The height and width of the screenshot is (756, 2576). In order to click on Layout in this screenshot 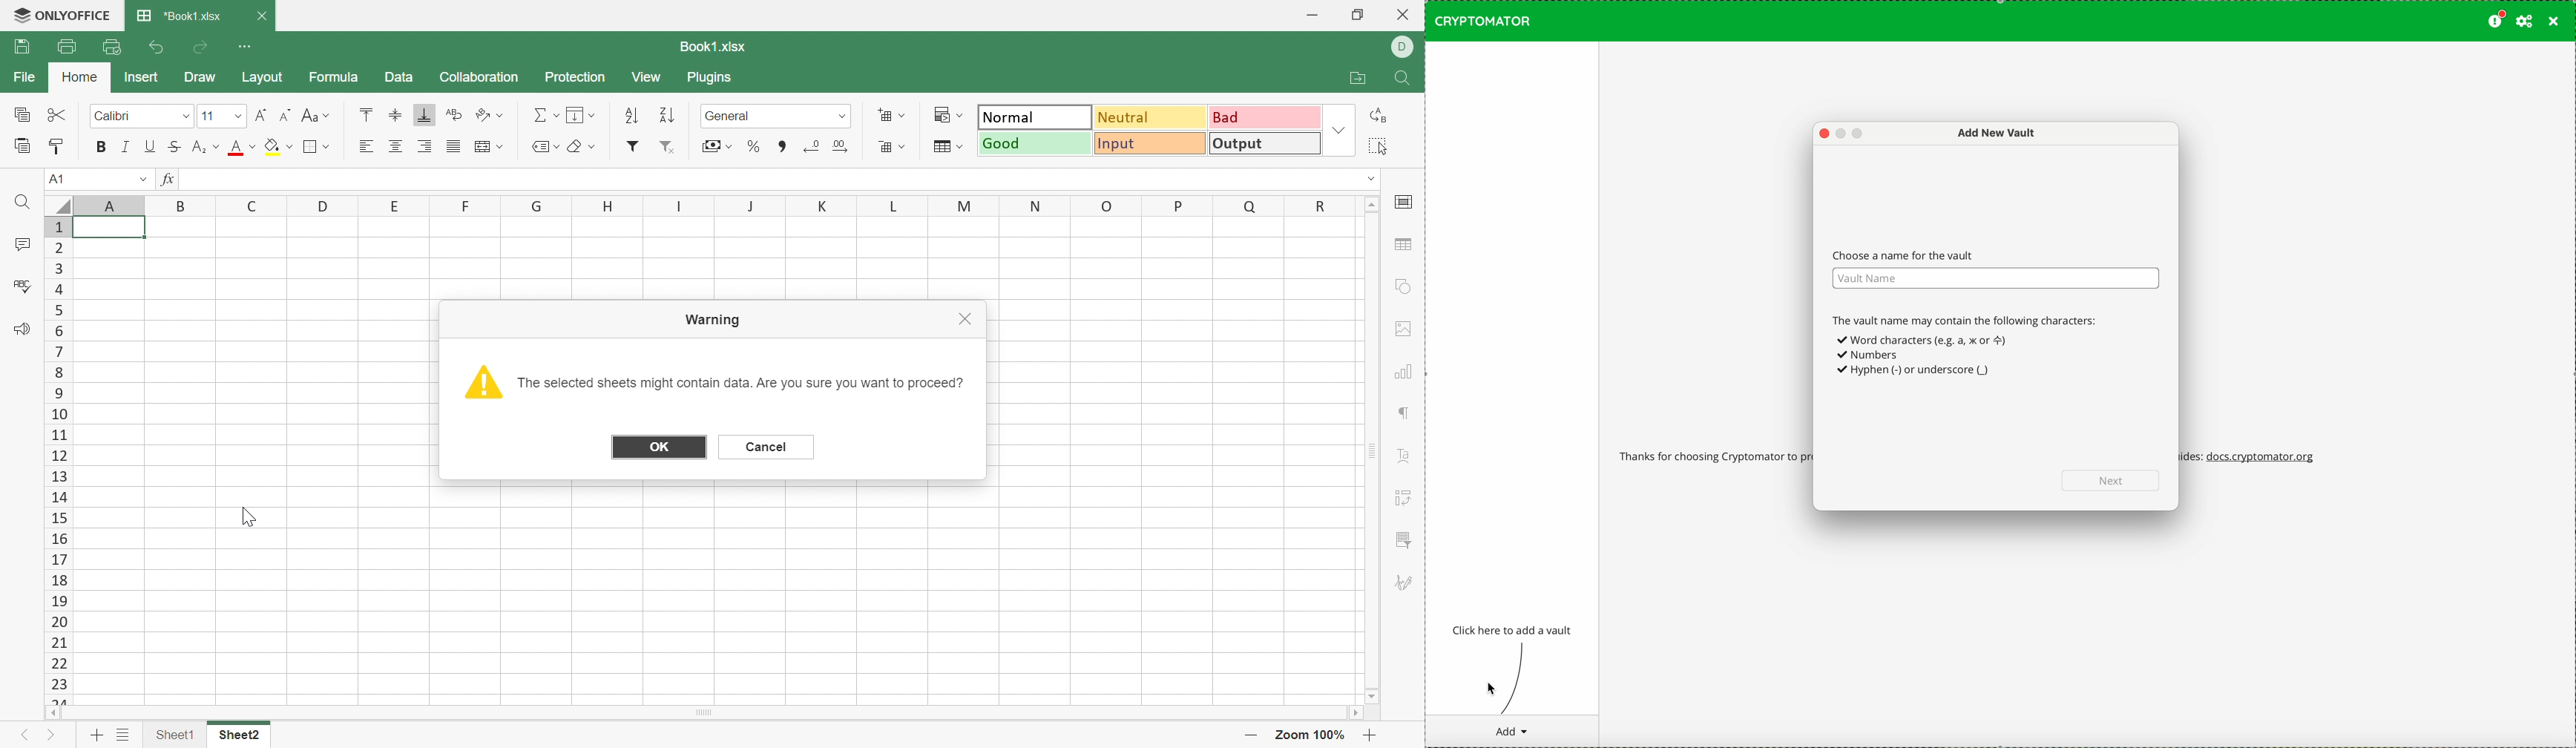, I will do `click(263, 79)`.